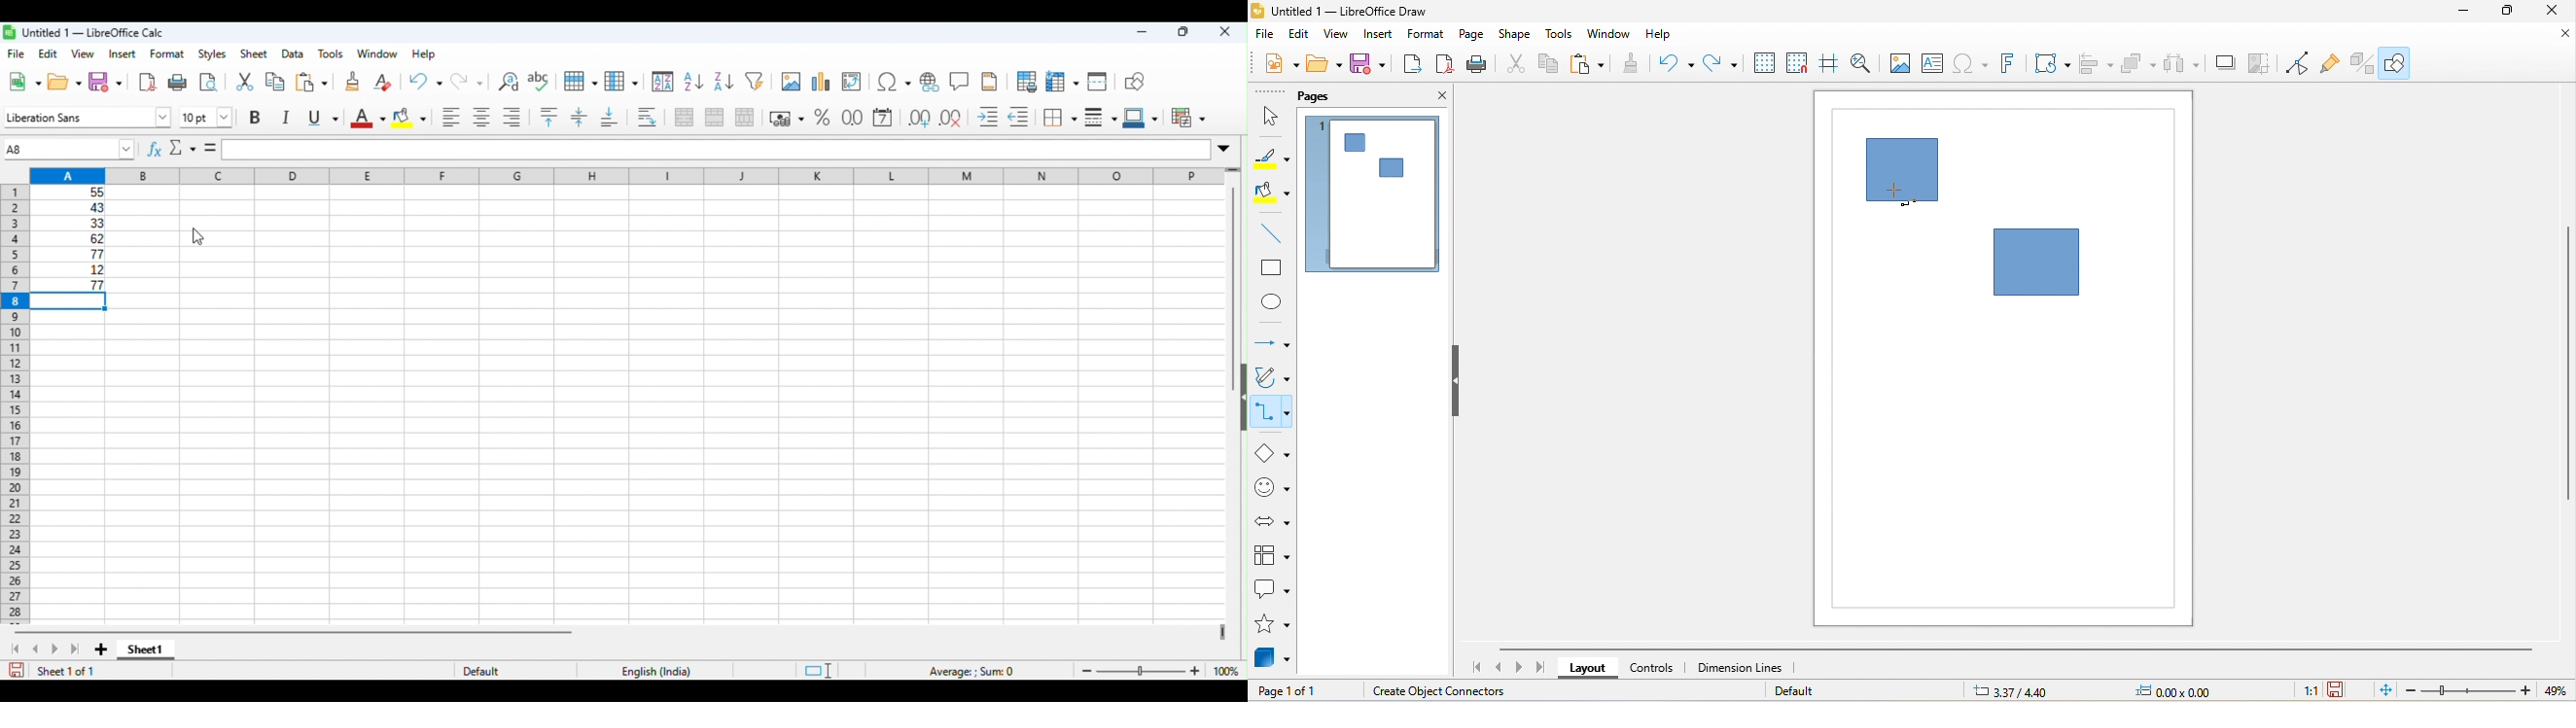  Describe the element at coordinates (1592, 64) in the screenshot. I see `paste` at that location.